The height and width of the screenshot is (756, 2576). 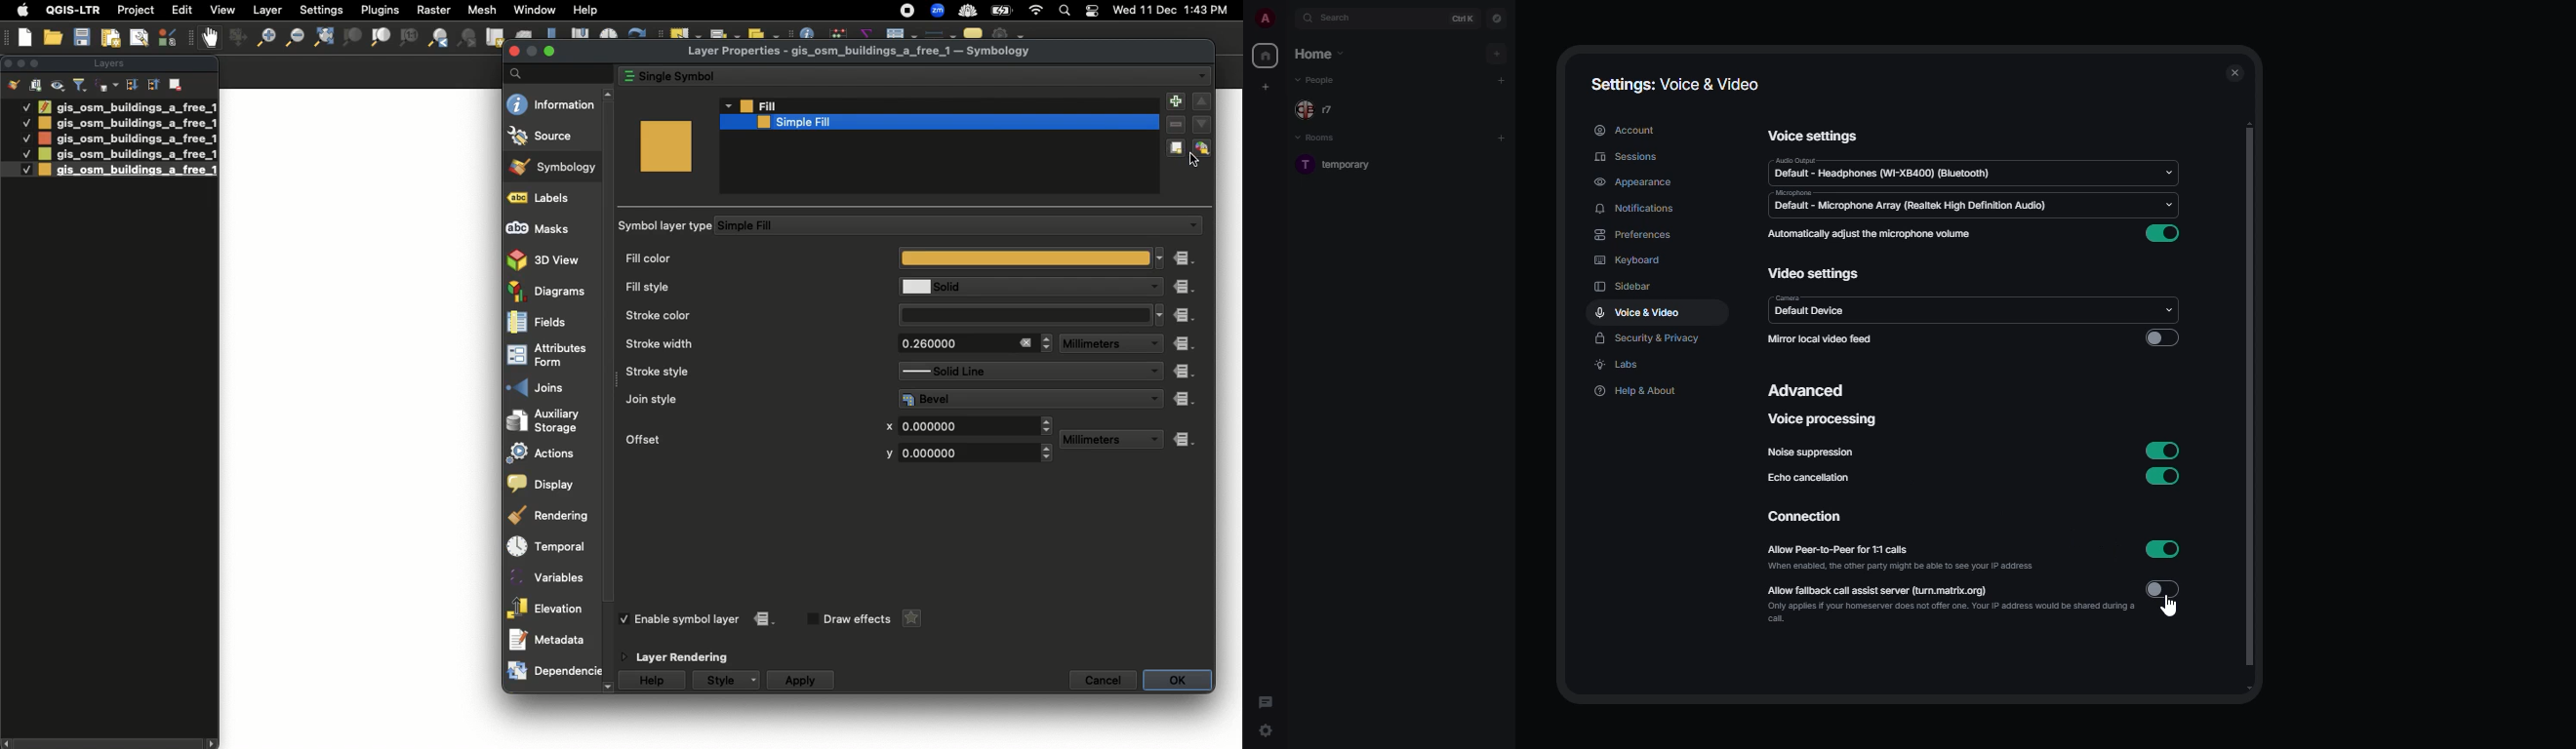 What do you see at coordinates (1317, 109) in the screenshot?
I see `people` at bounding box center [1317, 109].